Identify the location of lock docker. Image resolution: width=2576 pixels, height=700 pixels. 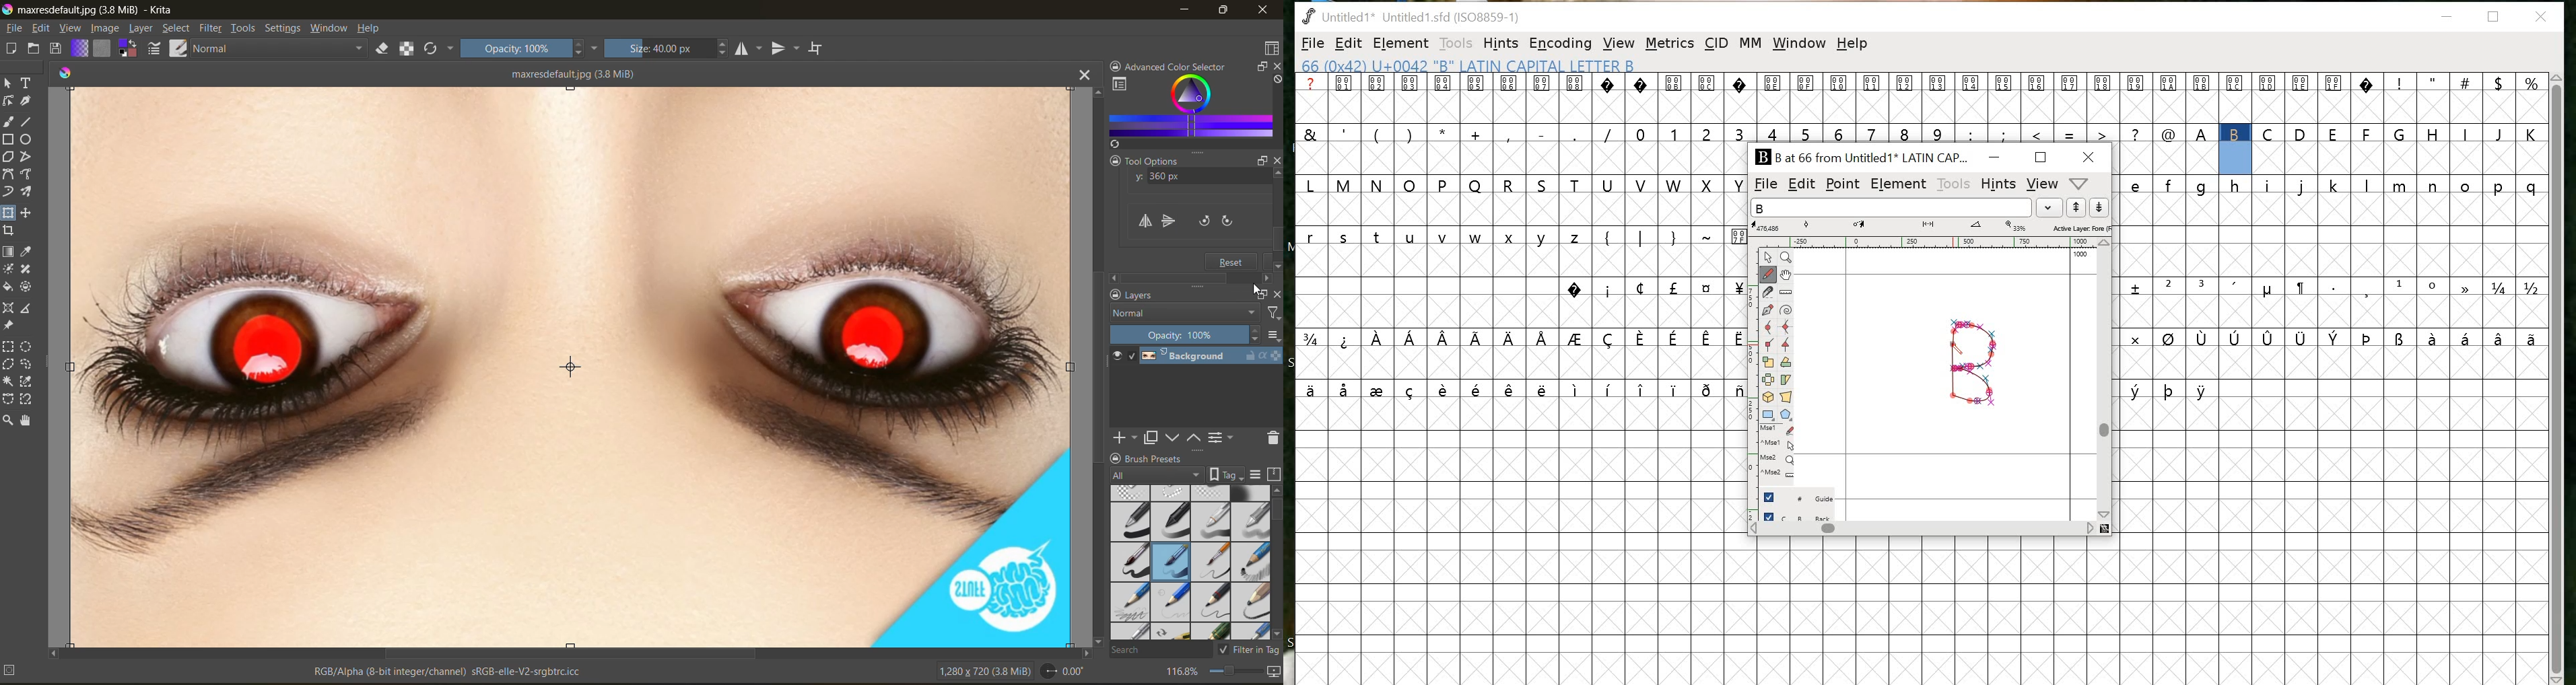
(1116, 294).